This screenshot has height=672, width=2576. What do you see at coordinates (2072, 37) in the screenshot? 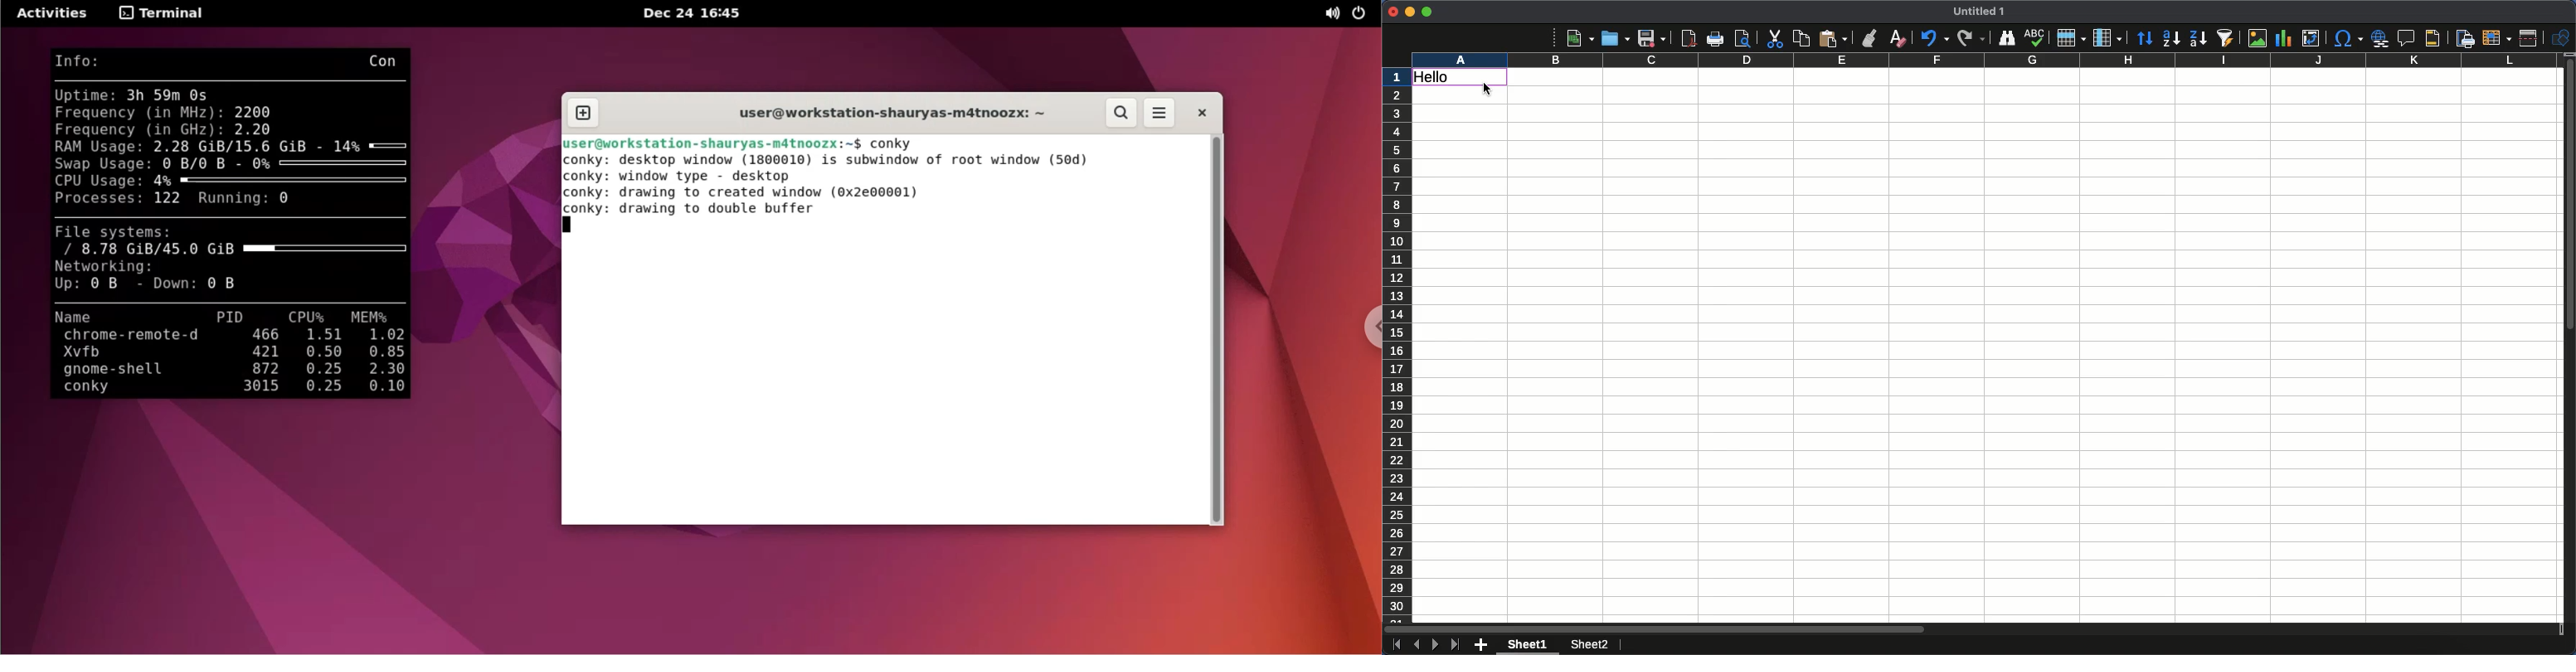
I see `Row` at bounding box center [2072, 37].